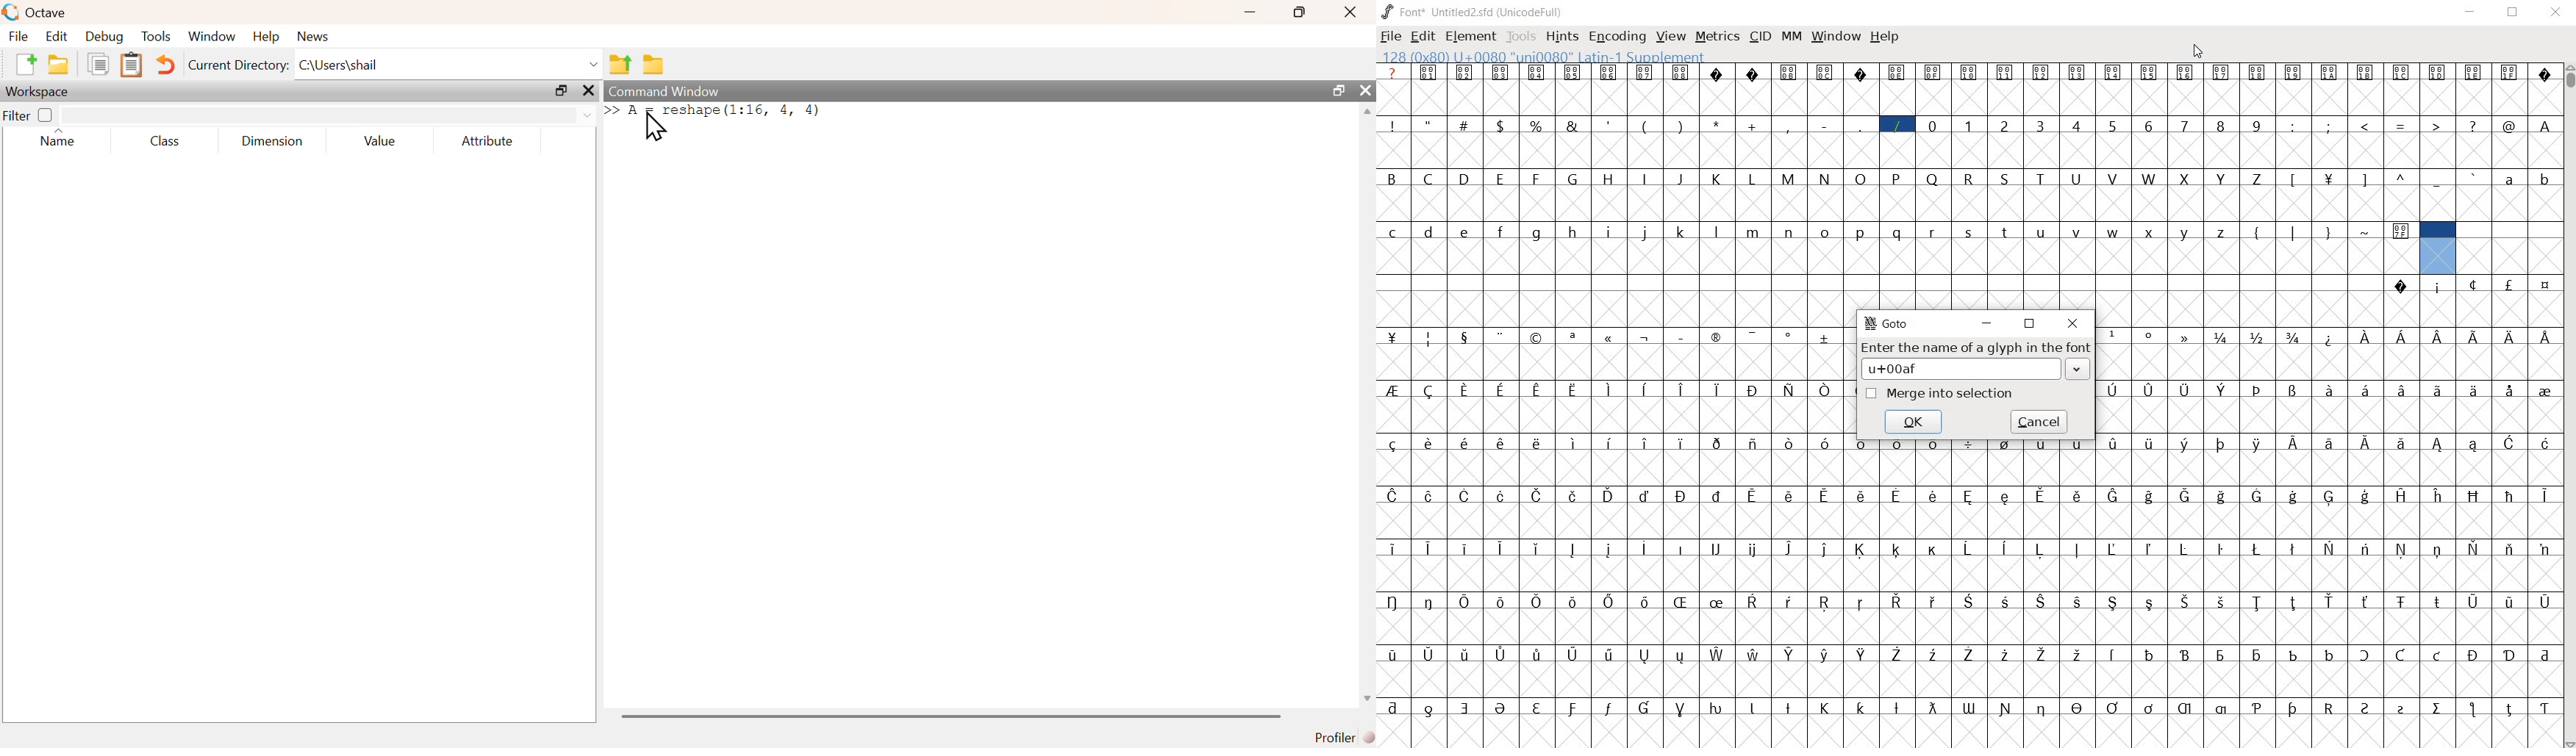  What do you see at coordinates (2039, 549) in the screenshot?
I see `Symbol` at bounding box center [2039, 549].